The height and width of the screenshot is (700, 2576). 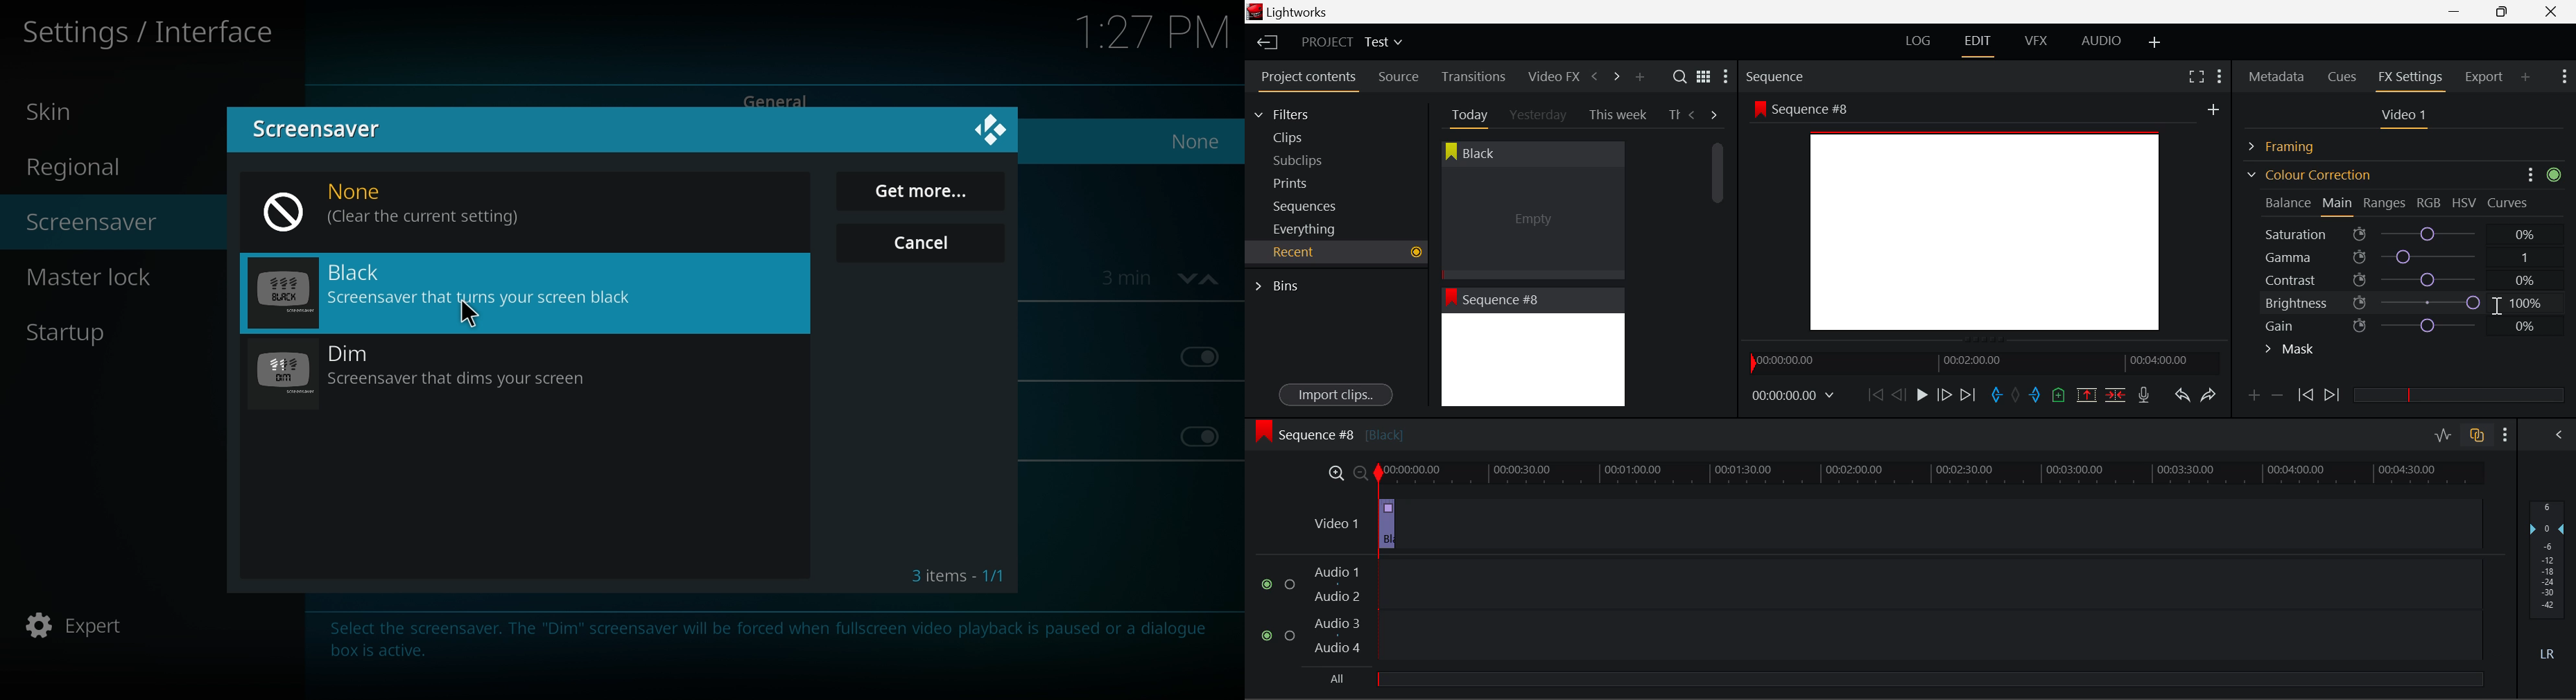 What do you see at coordinates (1385, 525) in the screenshot?
I see `Clip 1 Segment` at bounding box center [1385, 525].